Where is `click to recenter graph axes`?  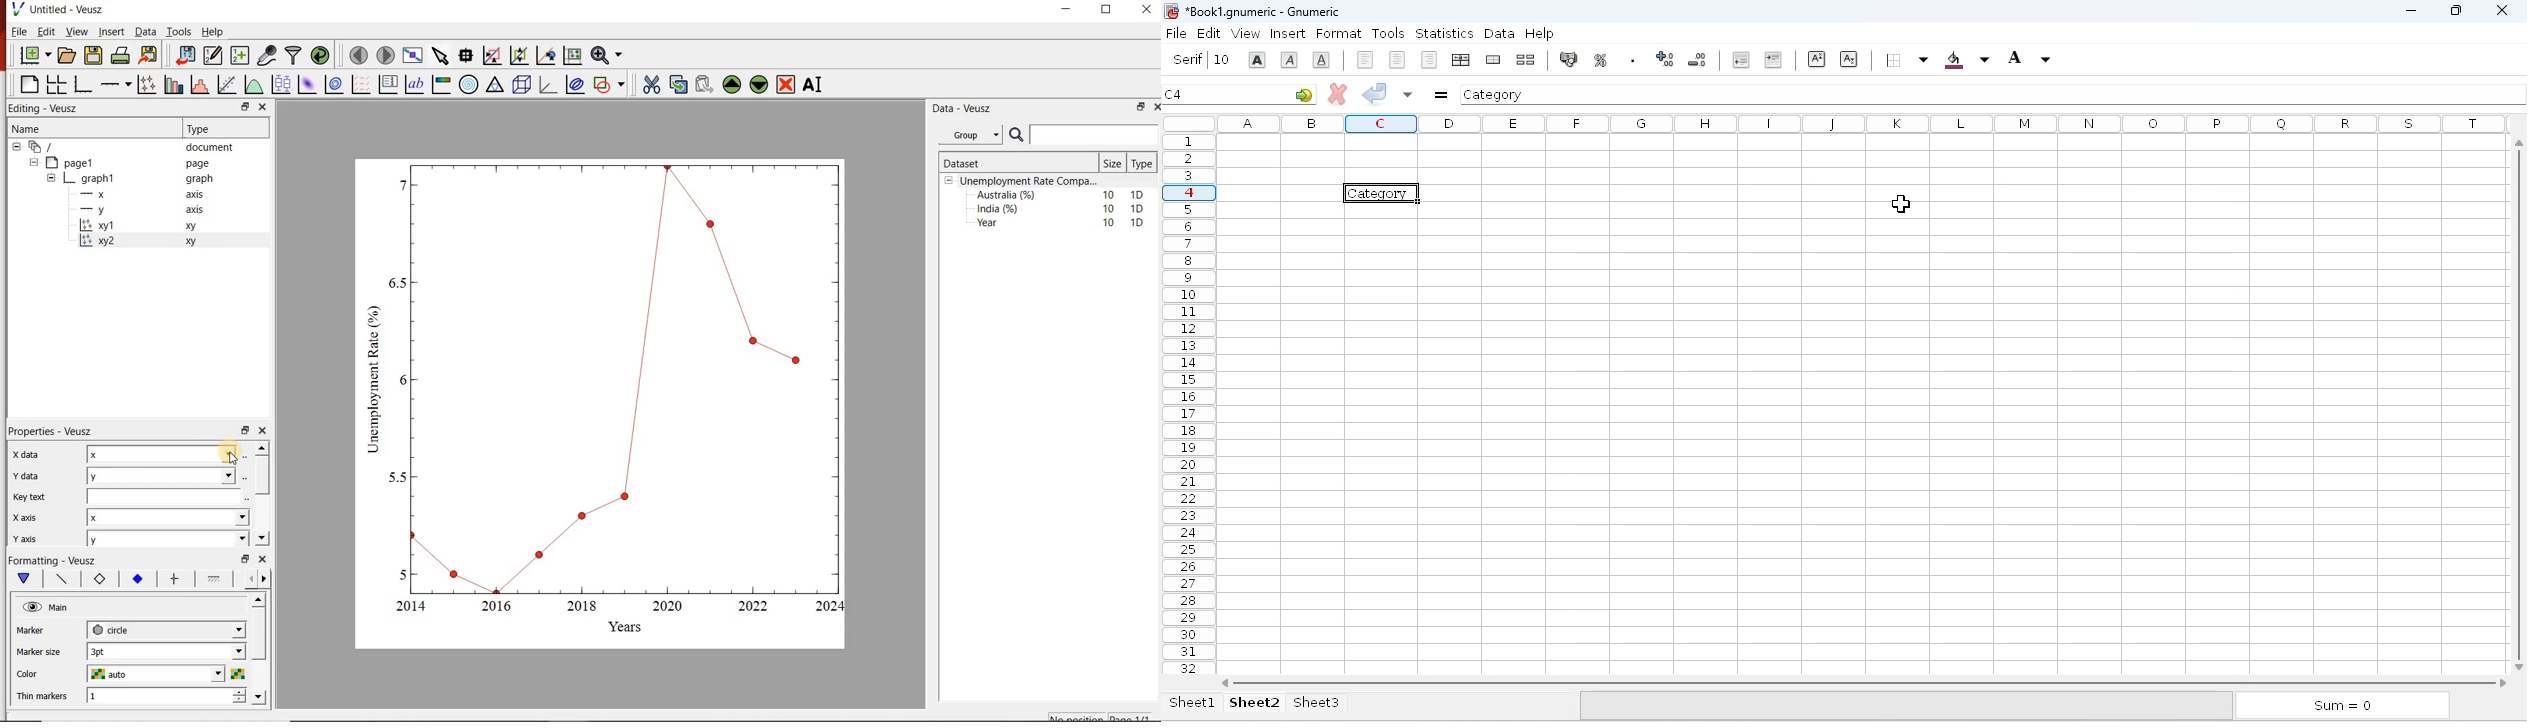
click to recenter graph axes is located at coordinates (547, 55).